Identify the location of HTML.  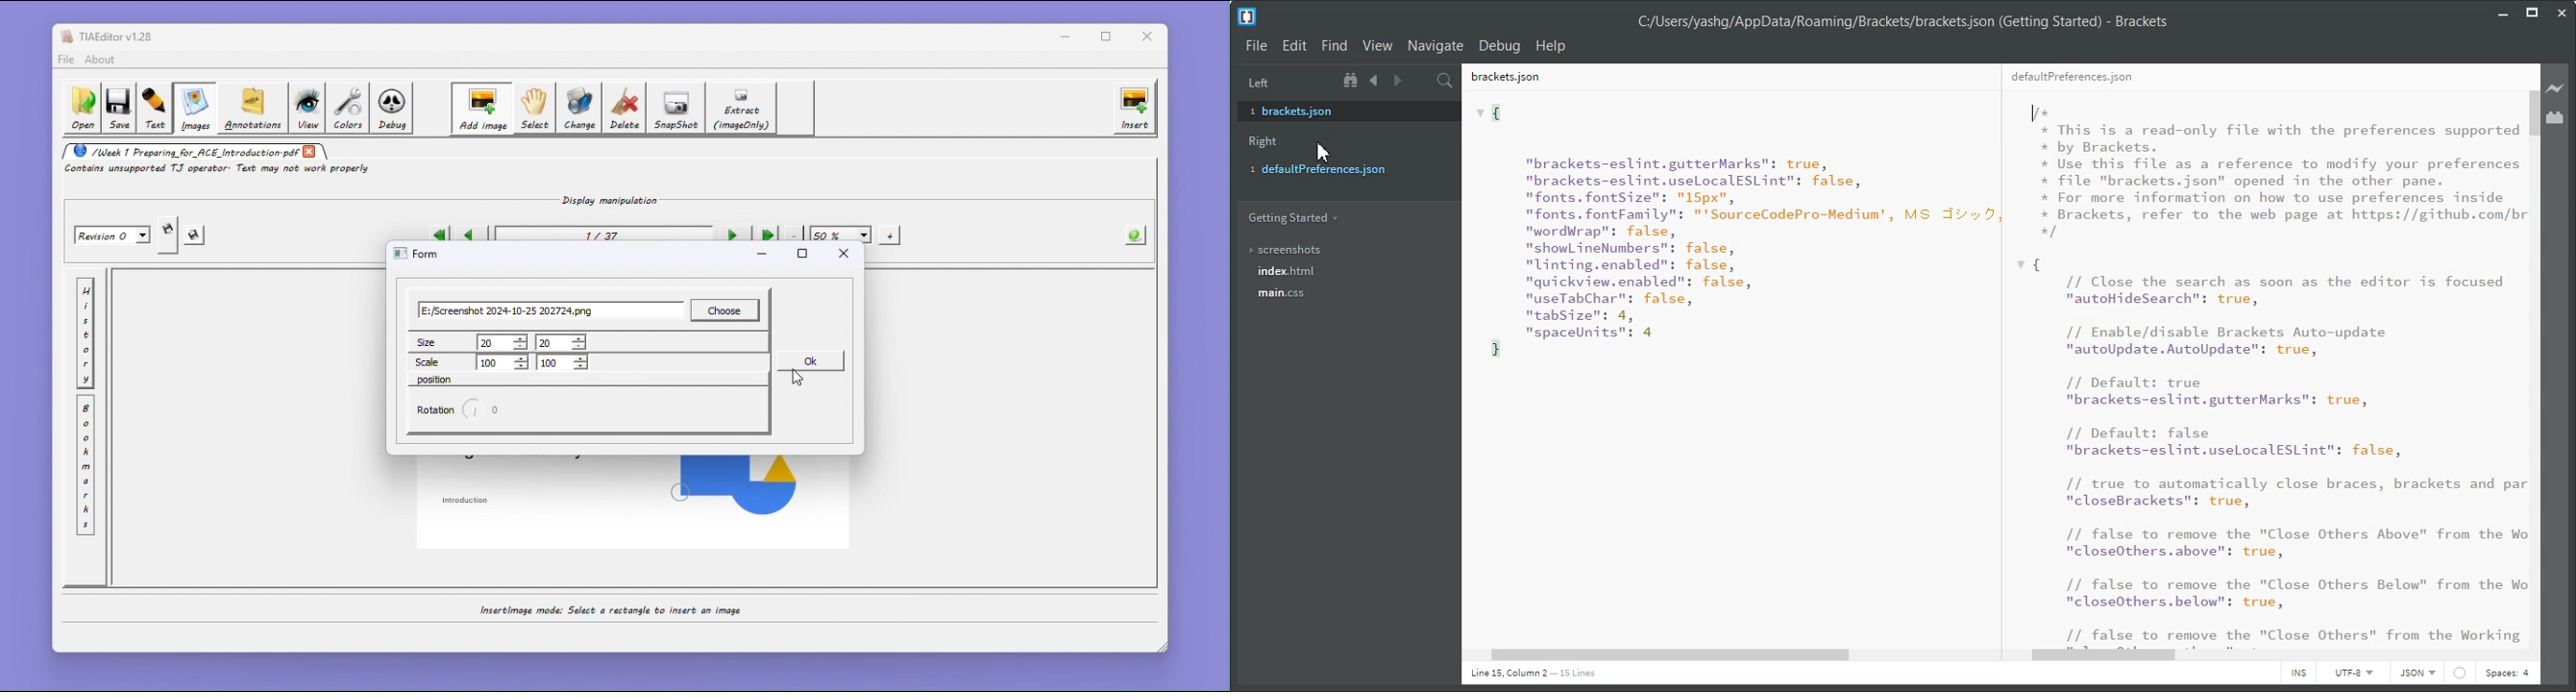
(2416, 674).